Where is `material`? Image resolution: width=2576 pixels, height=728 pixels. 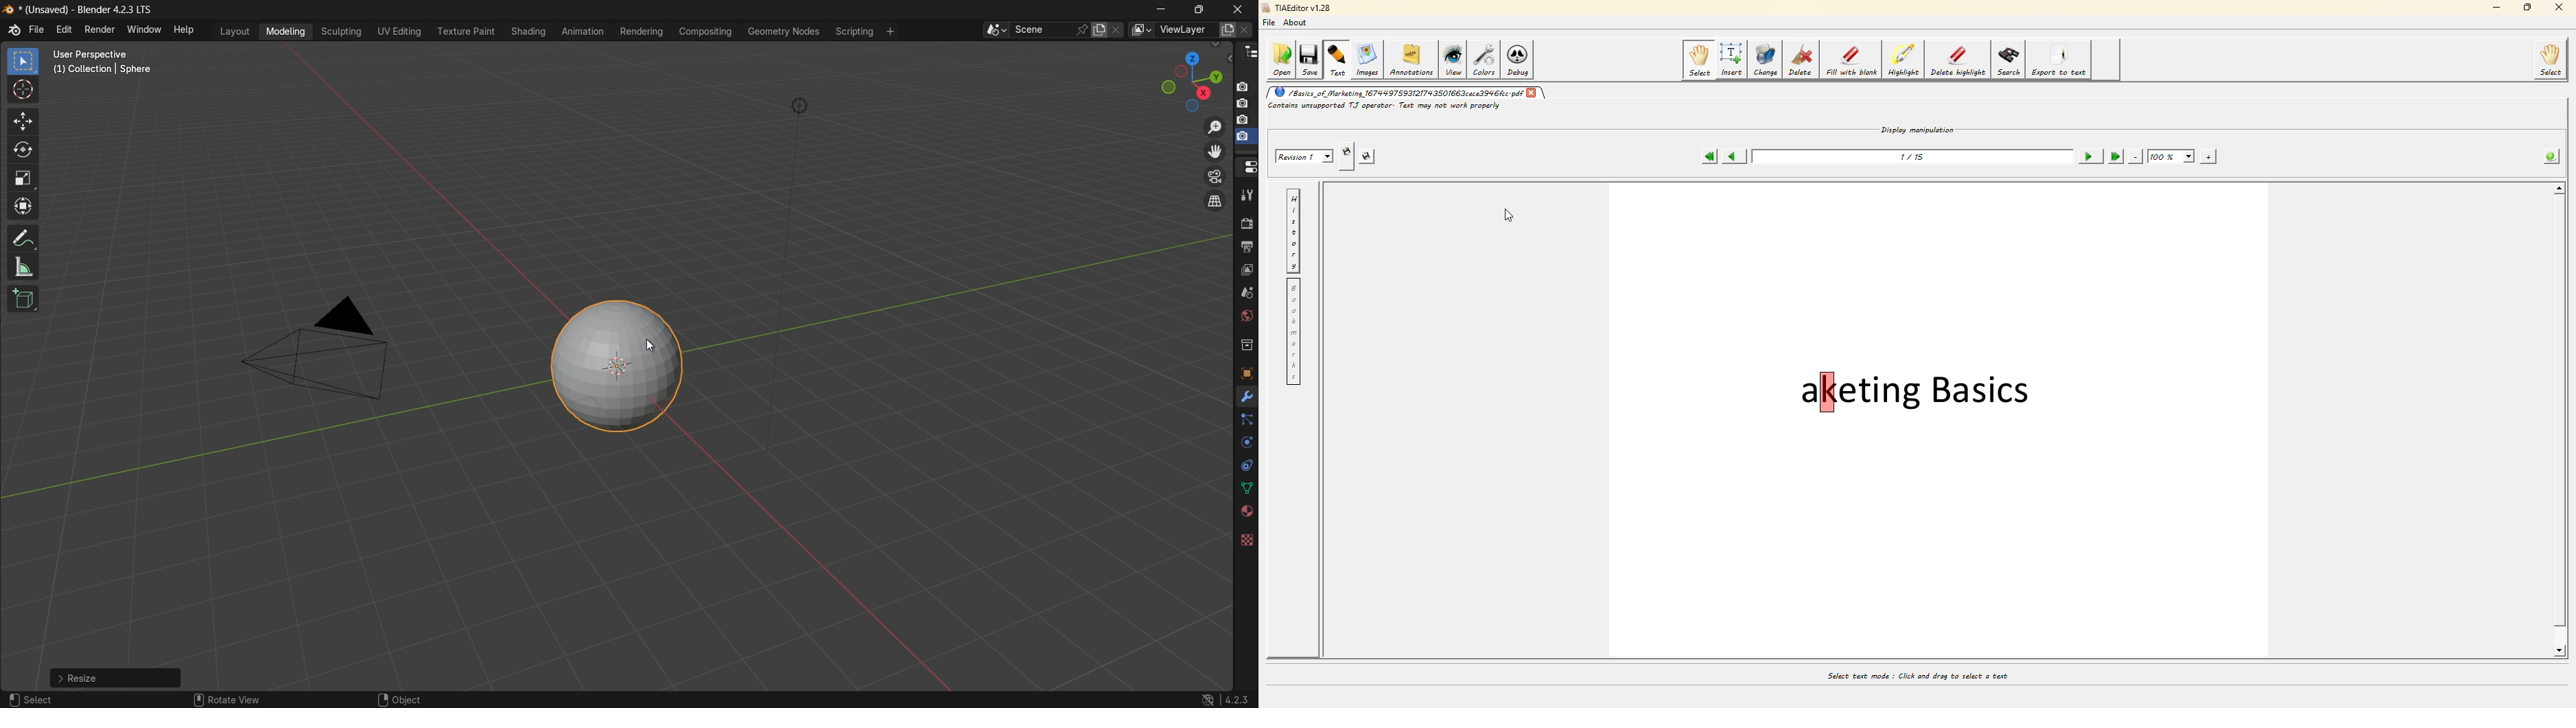 material is located at coordinates (1246, 511).